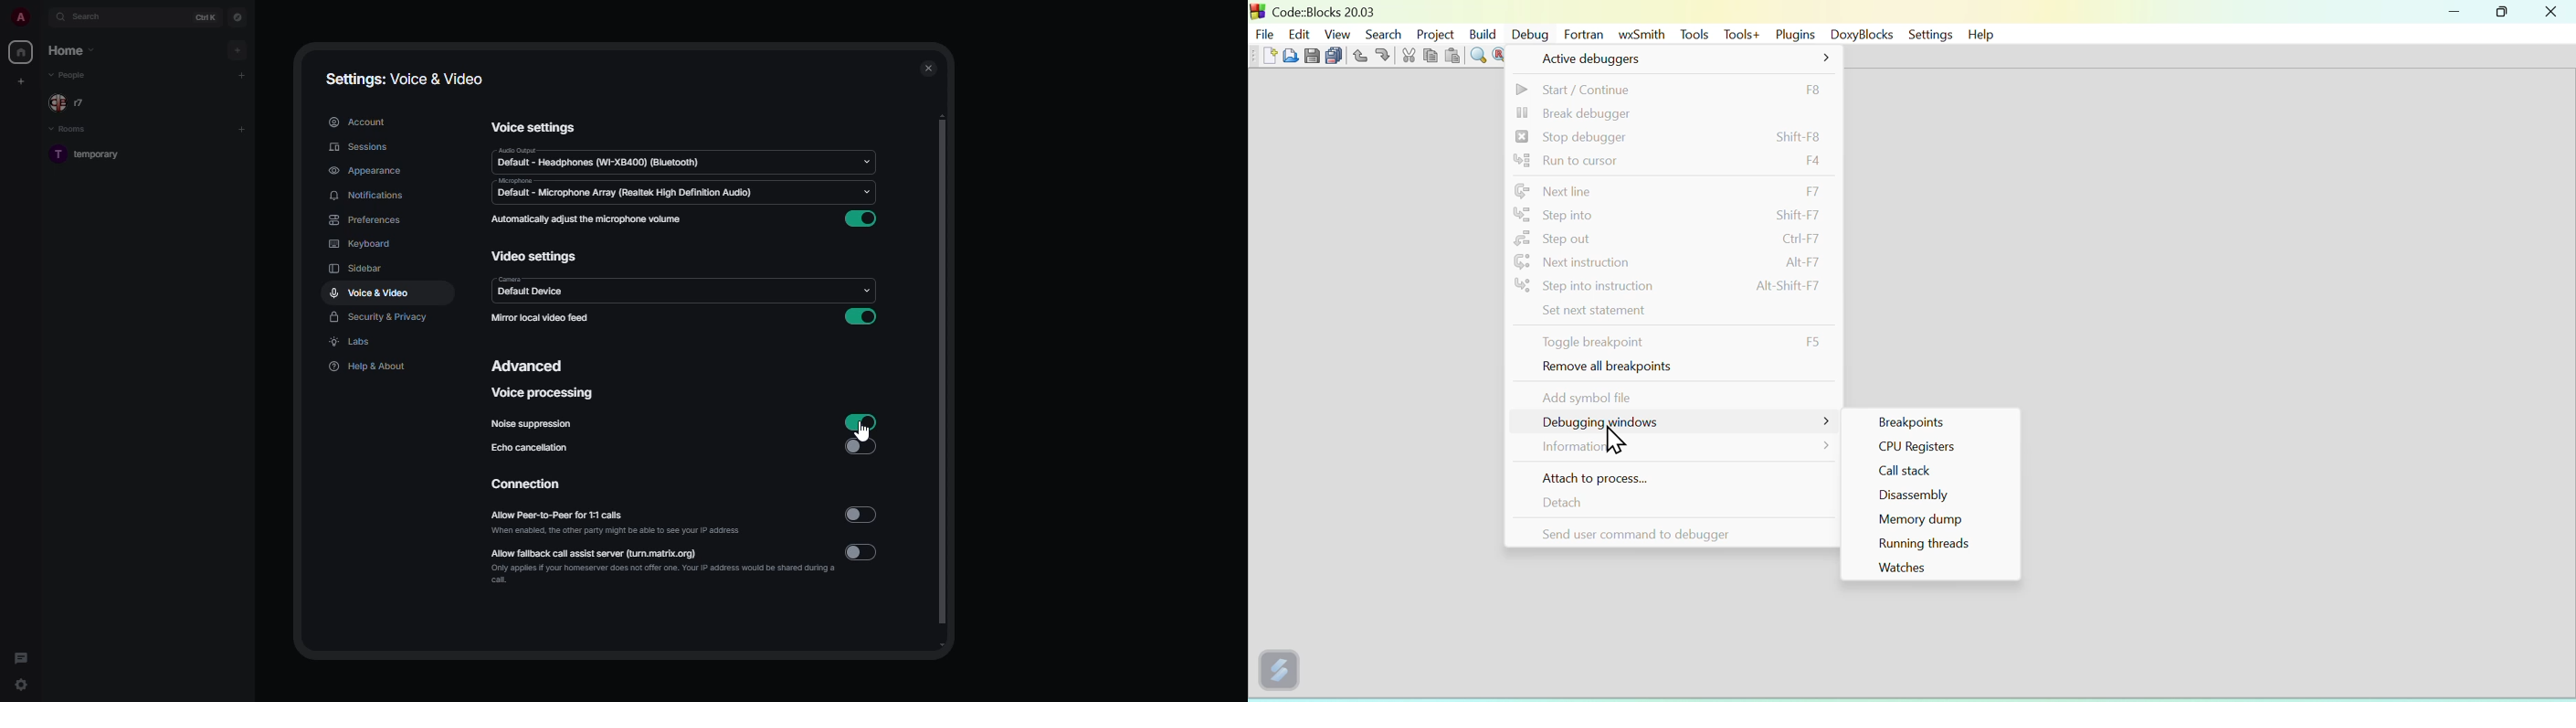 The image size is (2576, 728). What do you see at coordinates (363, 244) in the screenshot?
I see `keyboard` at bounding box center [363, 244].